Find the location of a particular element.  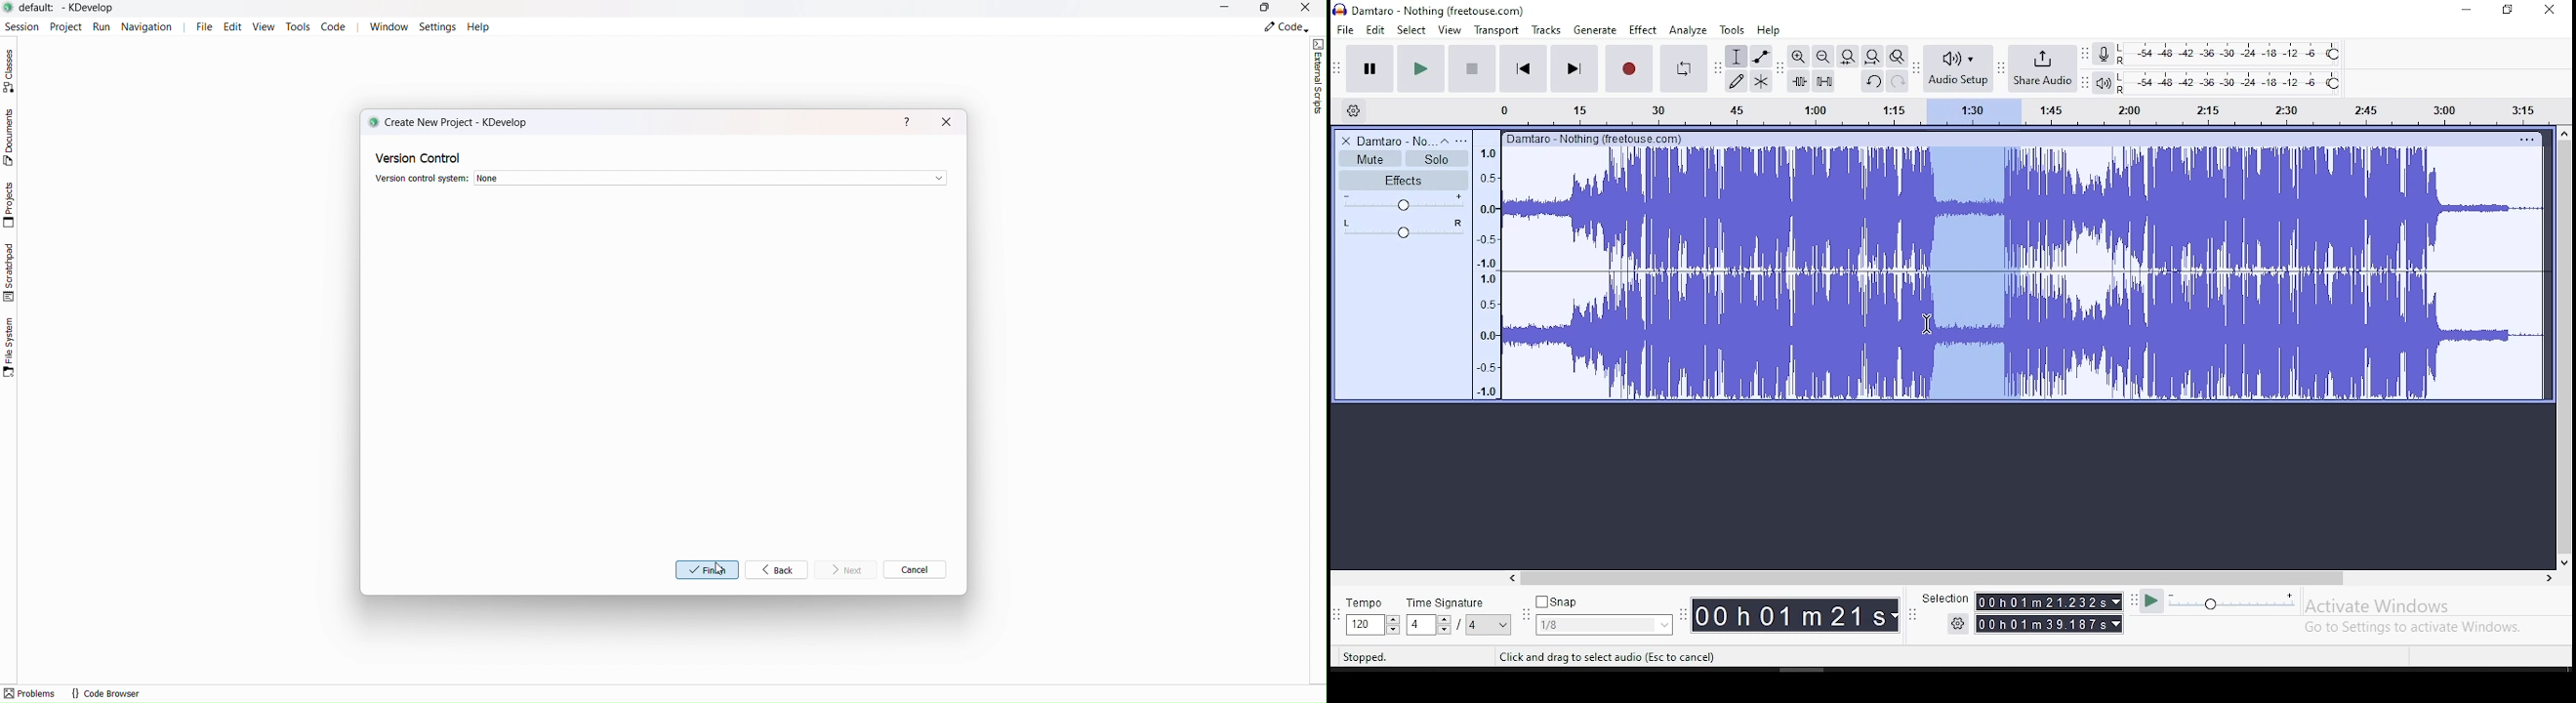

Selection is located at coordinates (1943, 599).